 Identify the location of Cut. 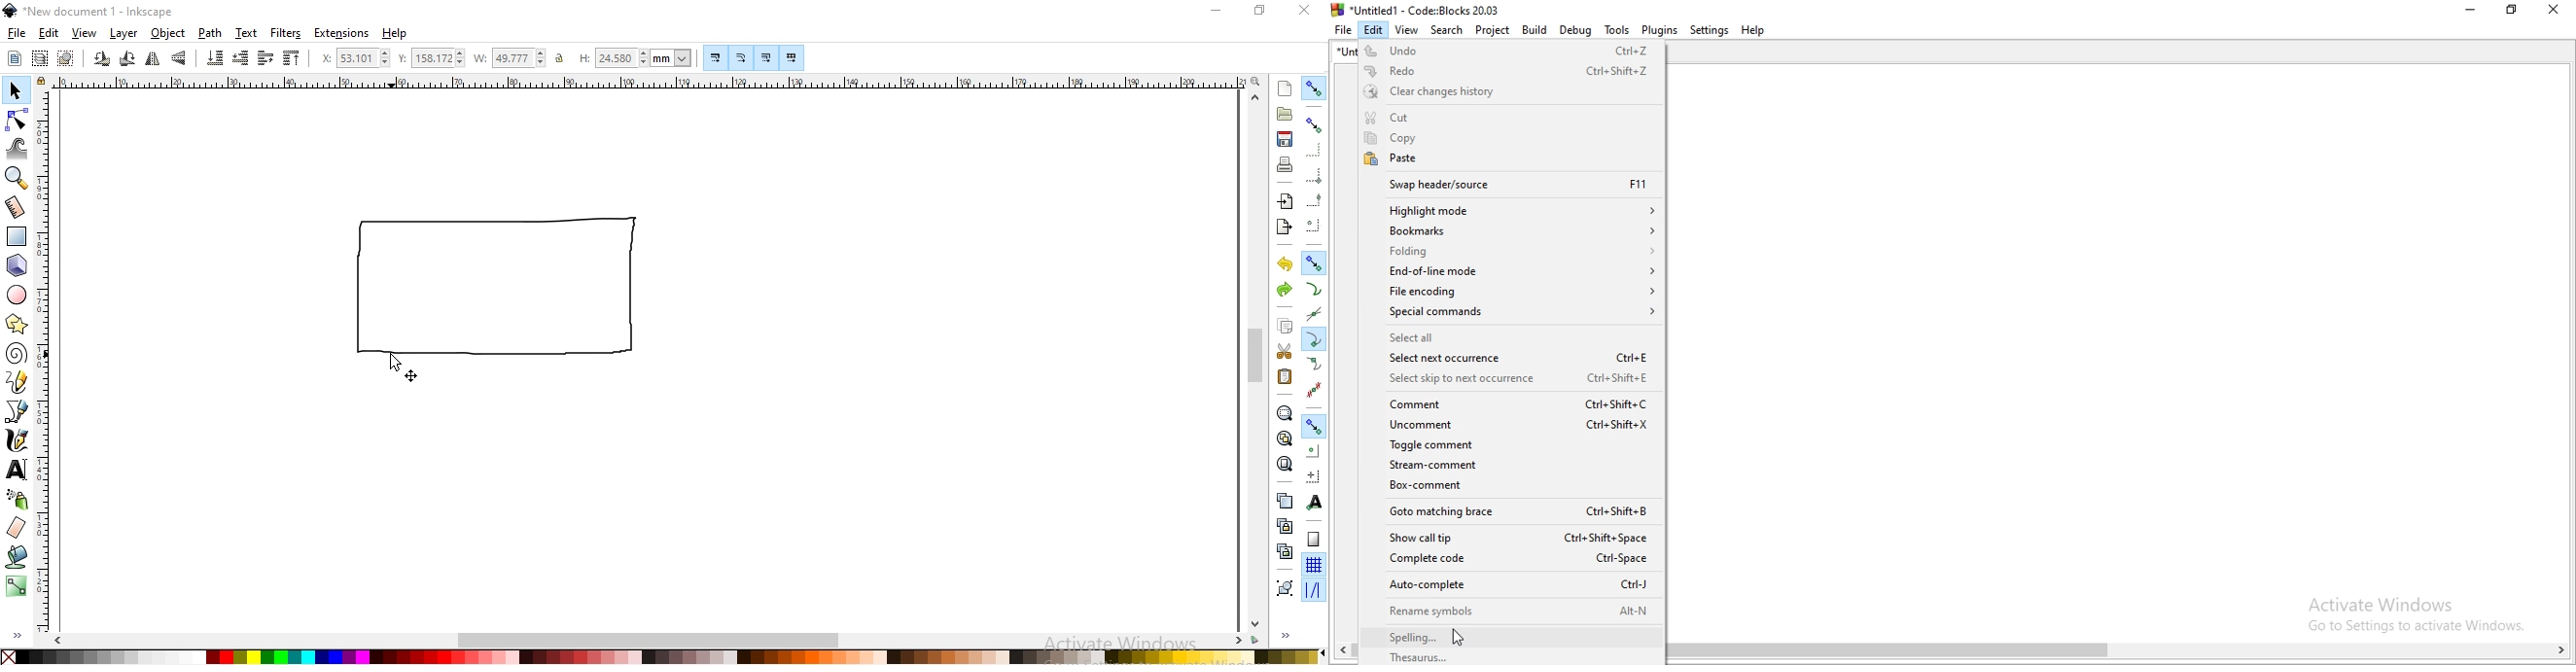
(1510, 117).